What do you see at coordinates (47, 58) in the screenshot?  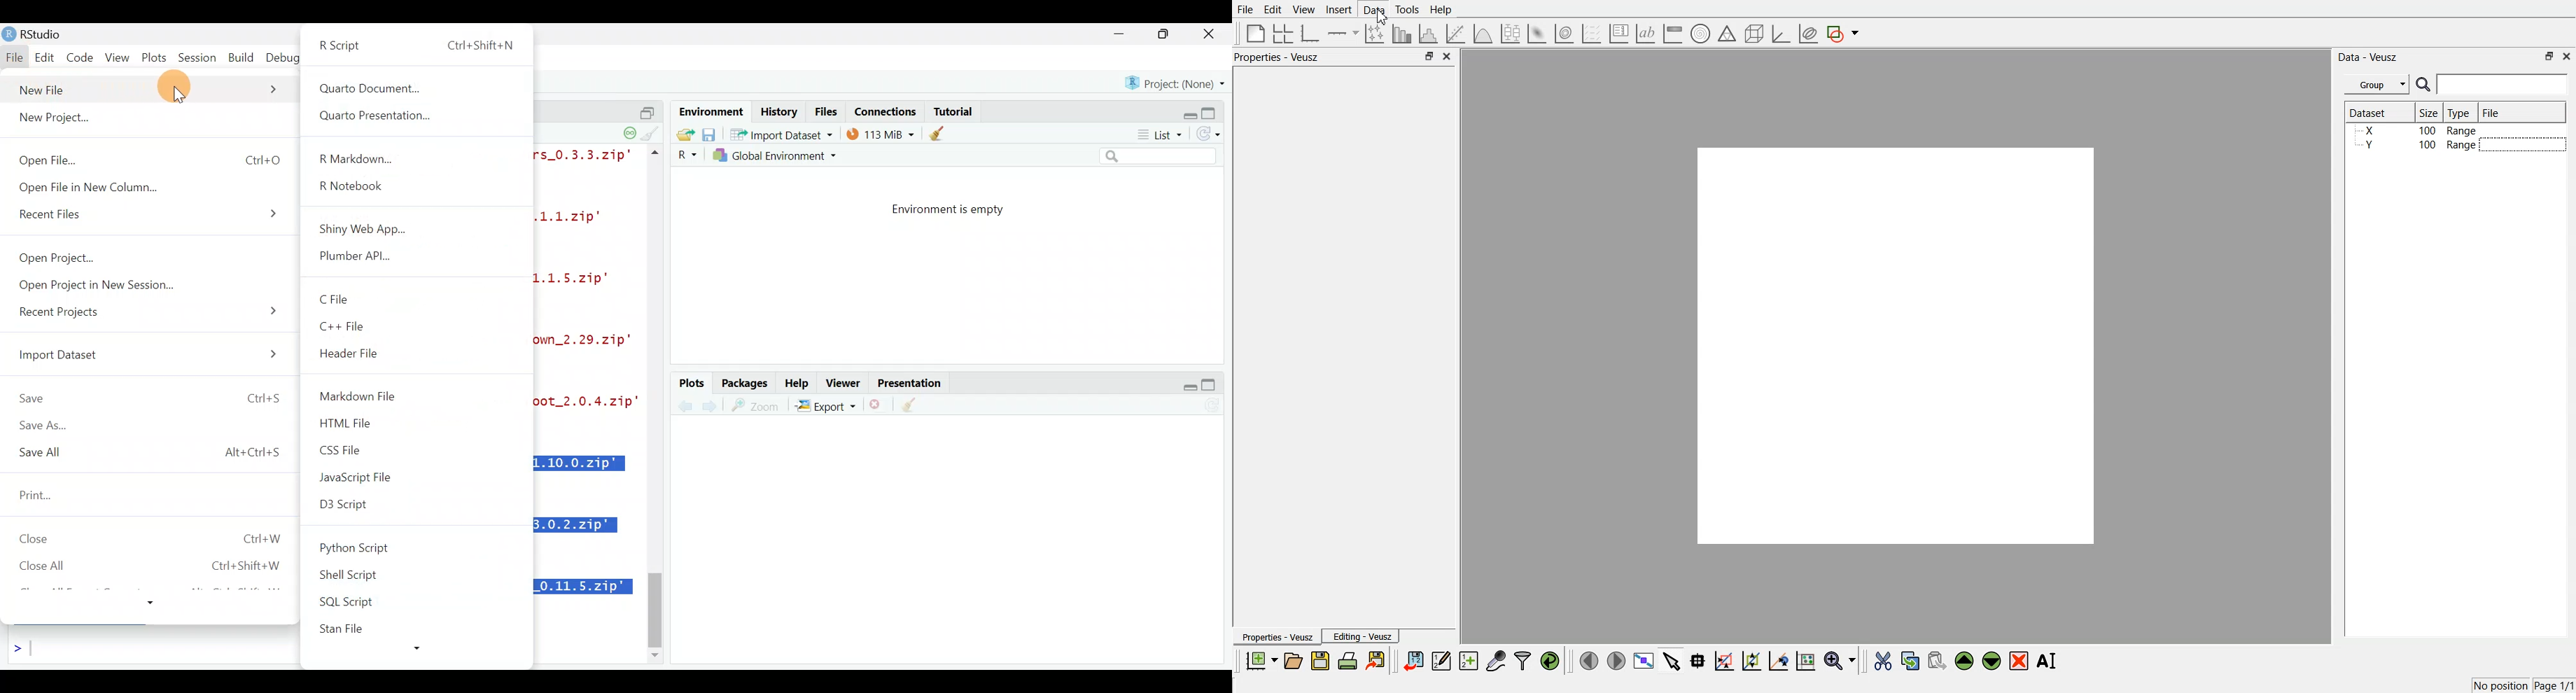 I see `Edit` at bounding box center [47, 58].